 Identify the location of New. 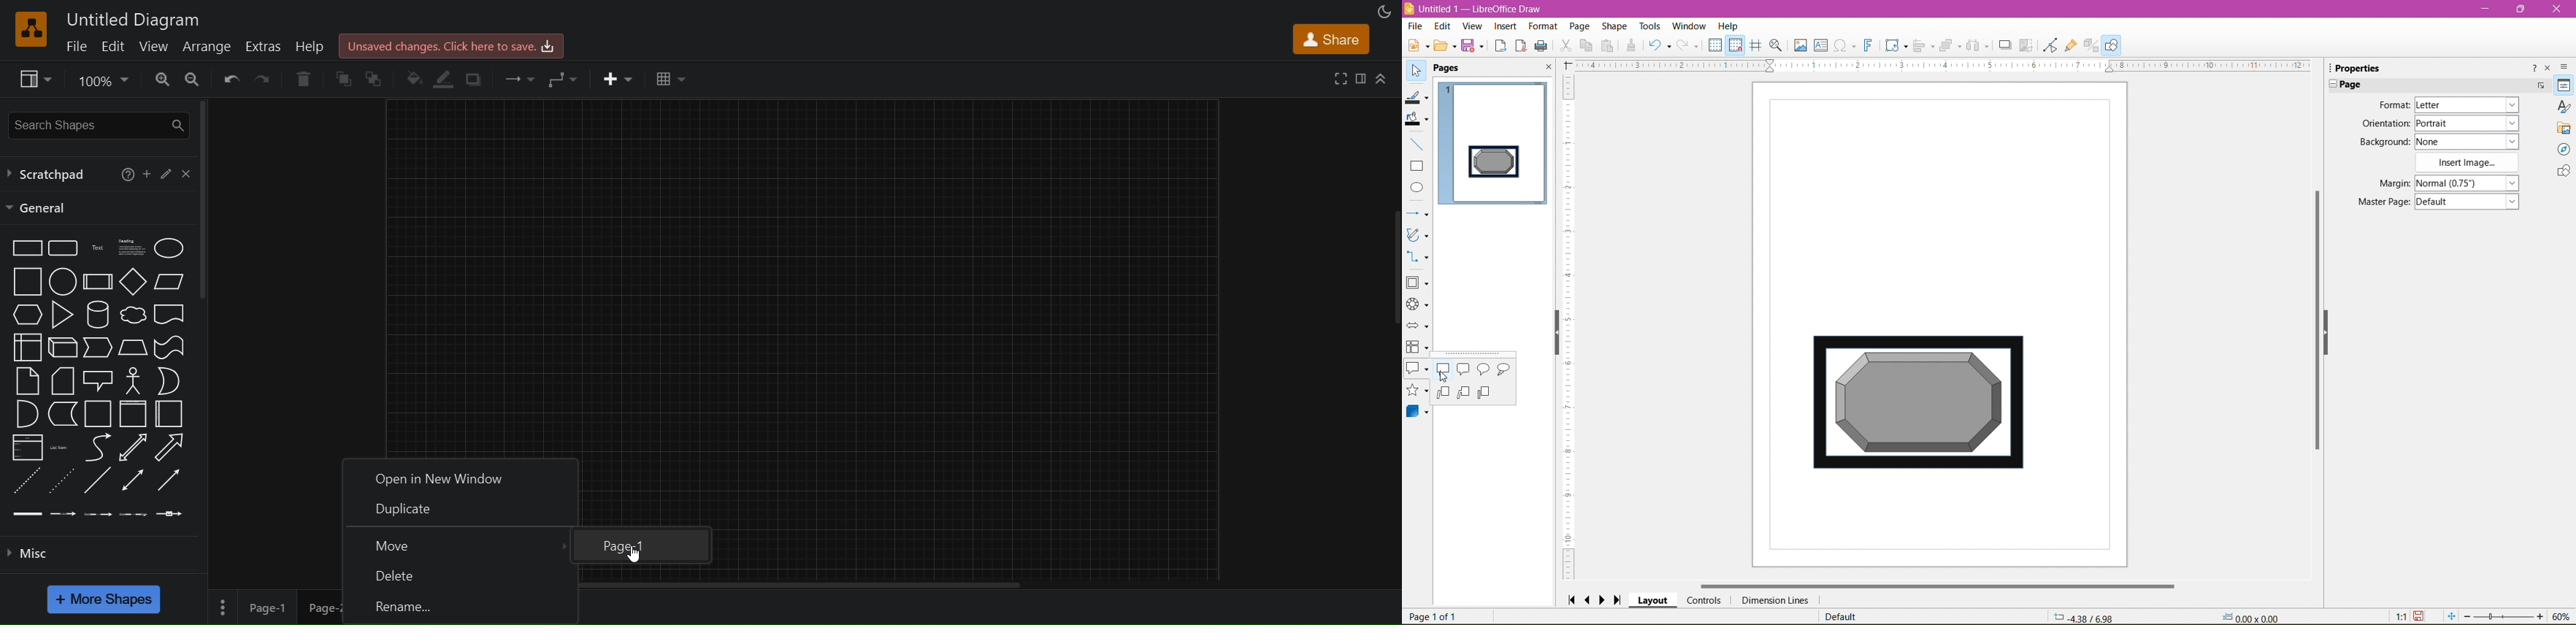
(1416, 44).